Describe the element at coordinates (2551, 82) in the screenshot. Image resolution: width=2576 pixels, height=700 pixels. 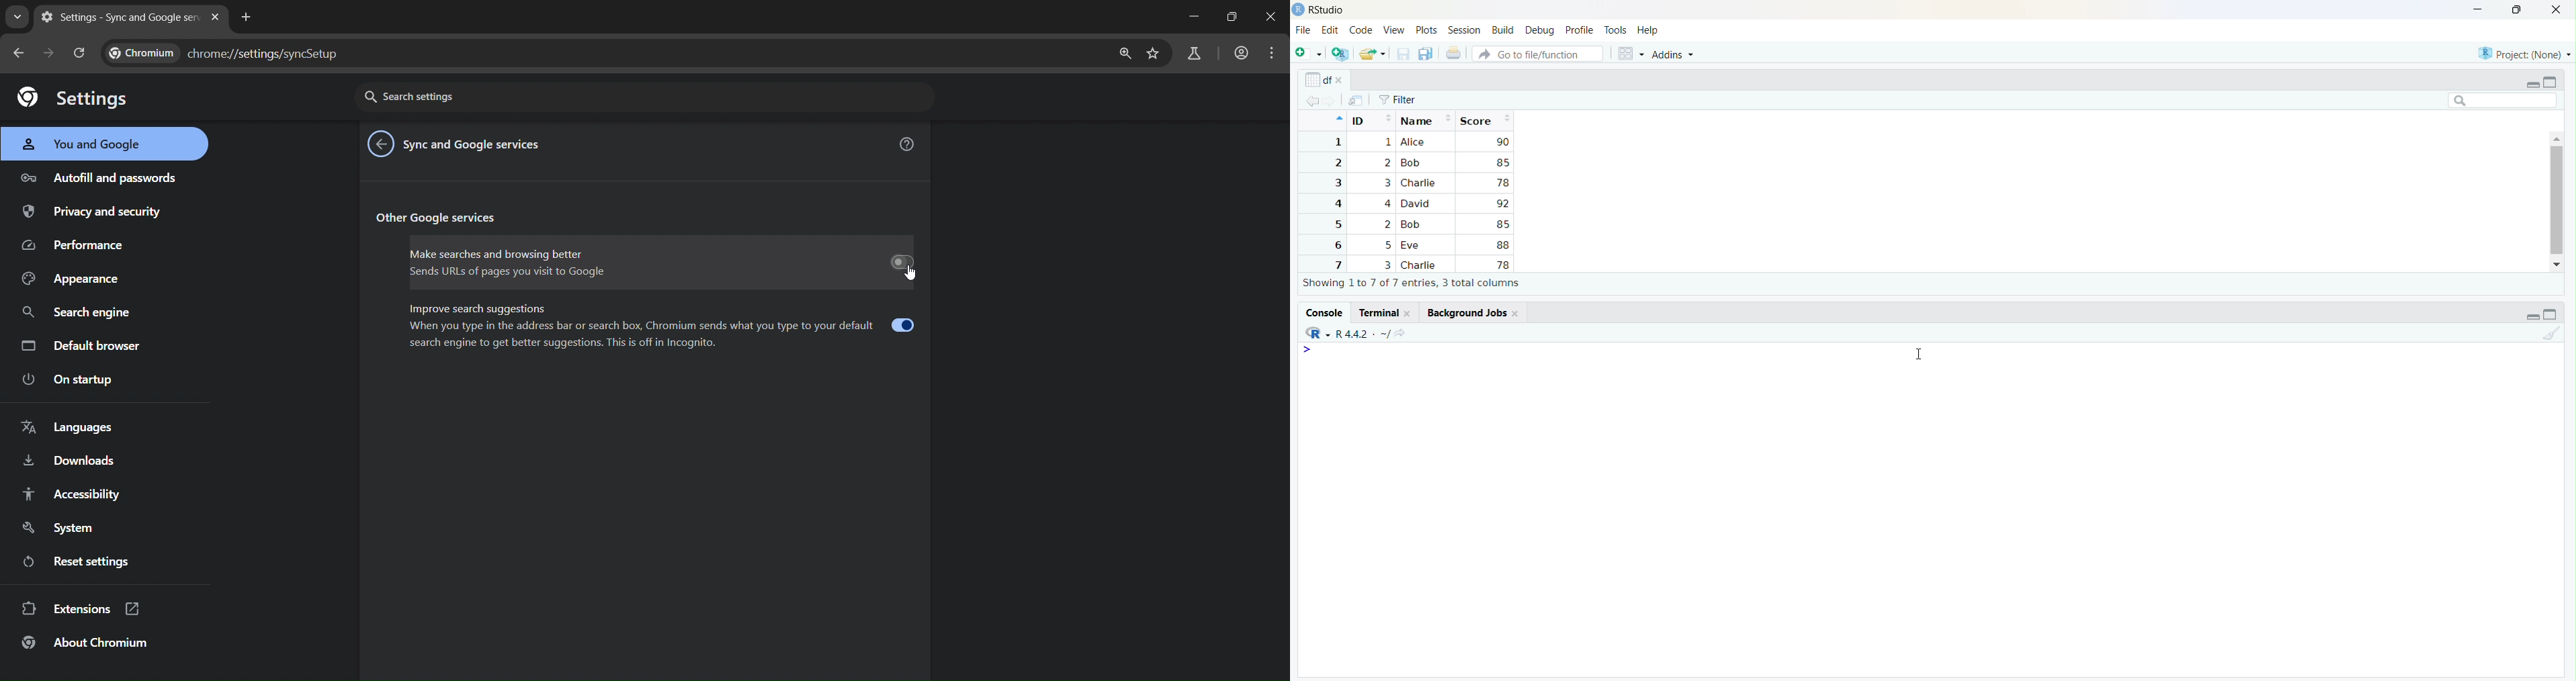
I see `maximize` at that location.